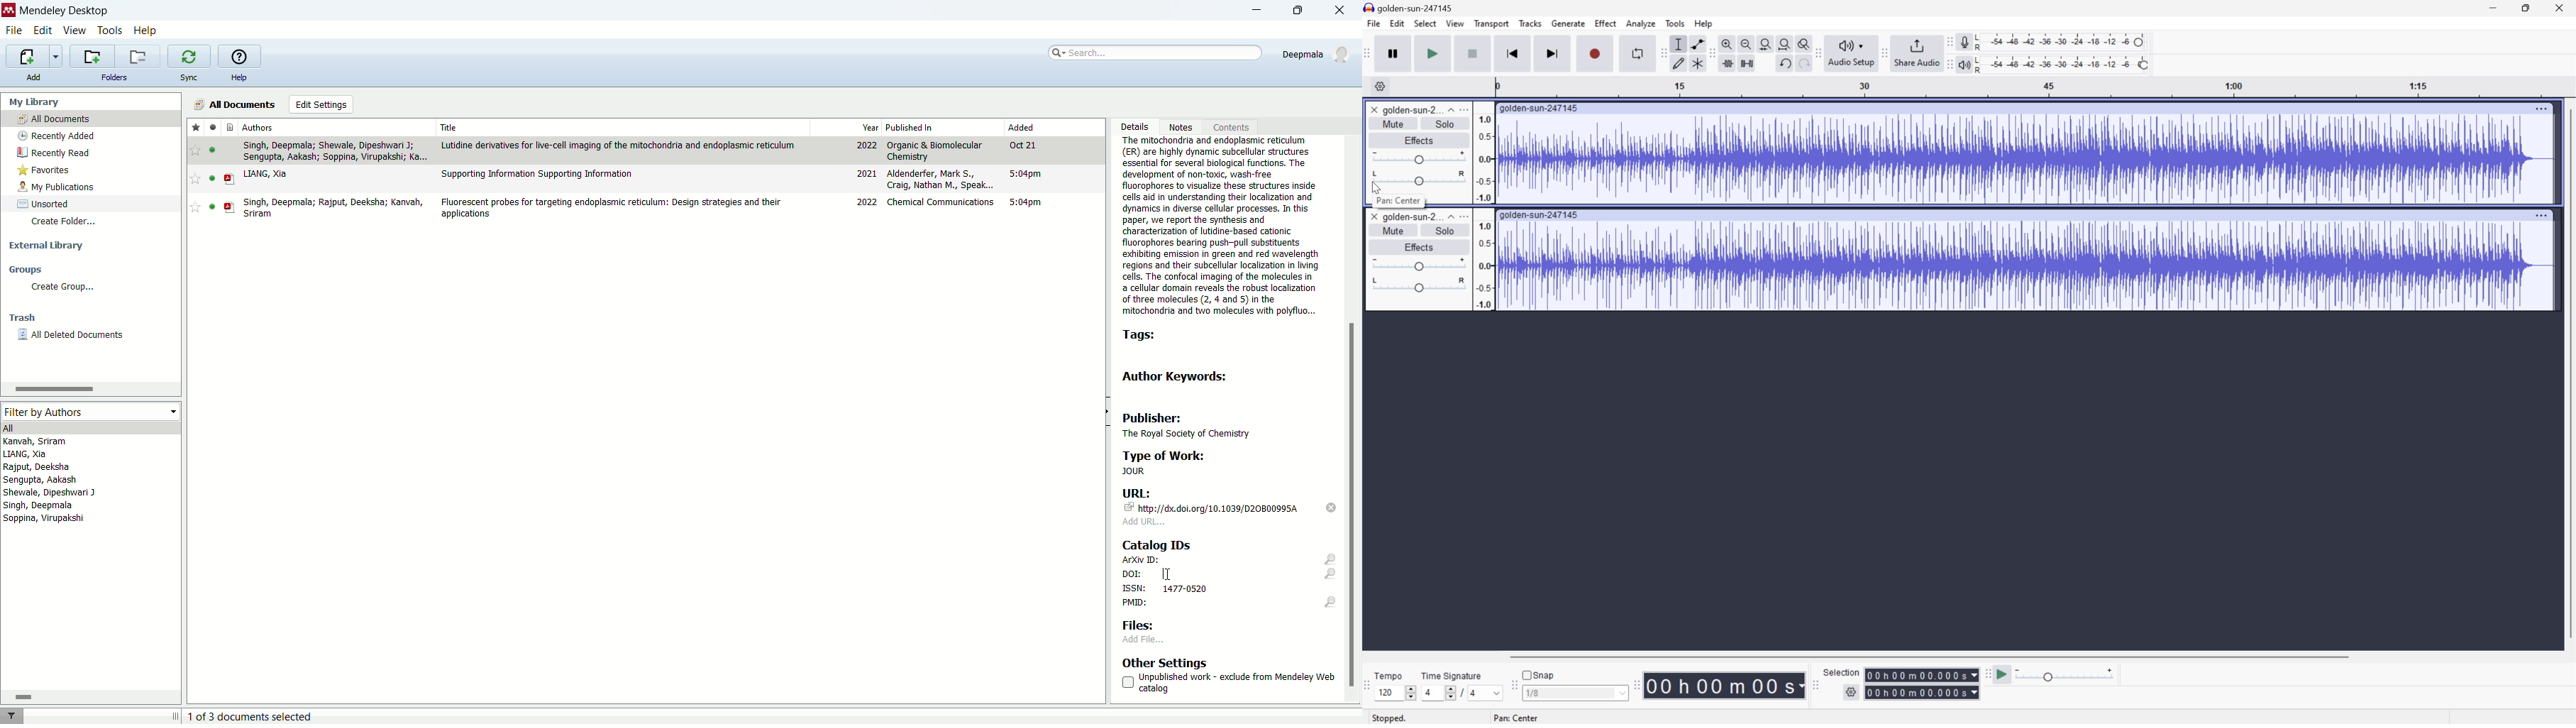 The image size is (2576, 728). Describe the element at coordinates (1134, 127) in the screenshot. I see `details` at that location.